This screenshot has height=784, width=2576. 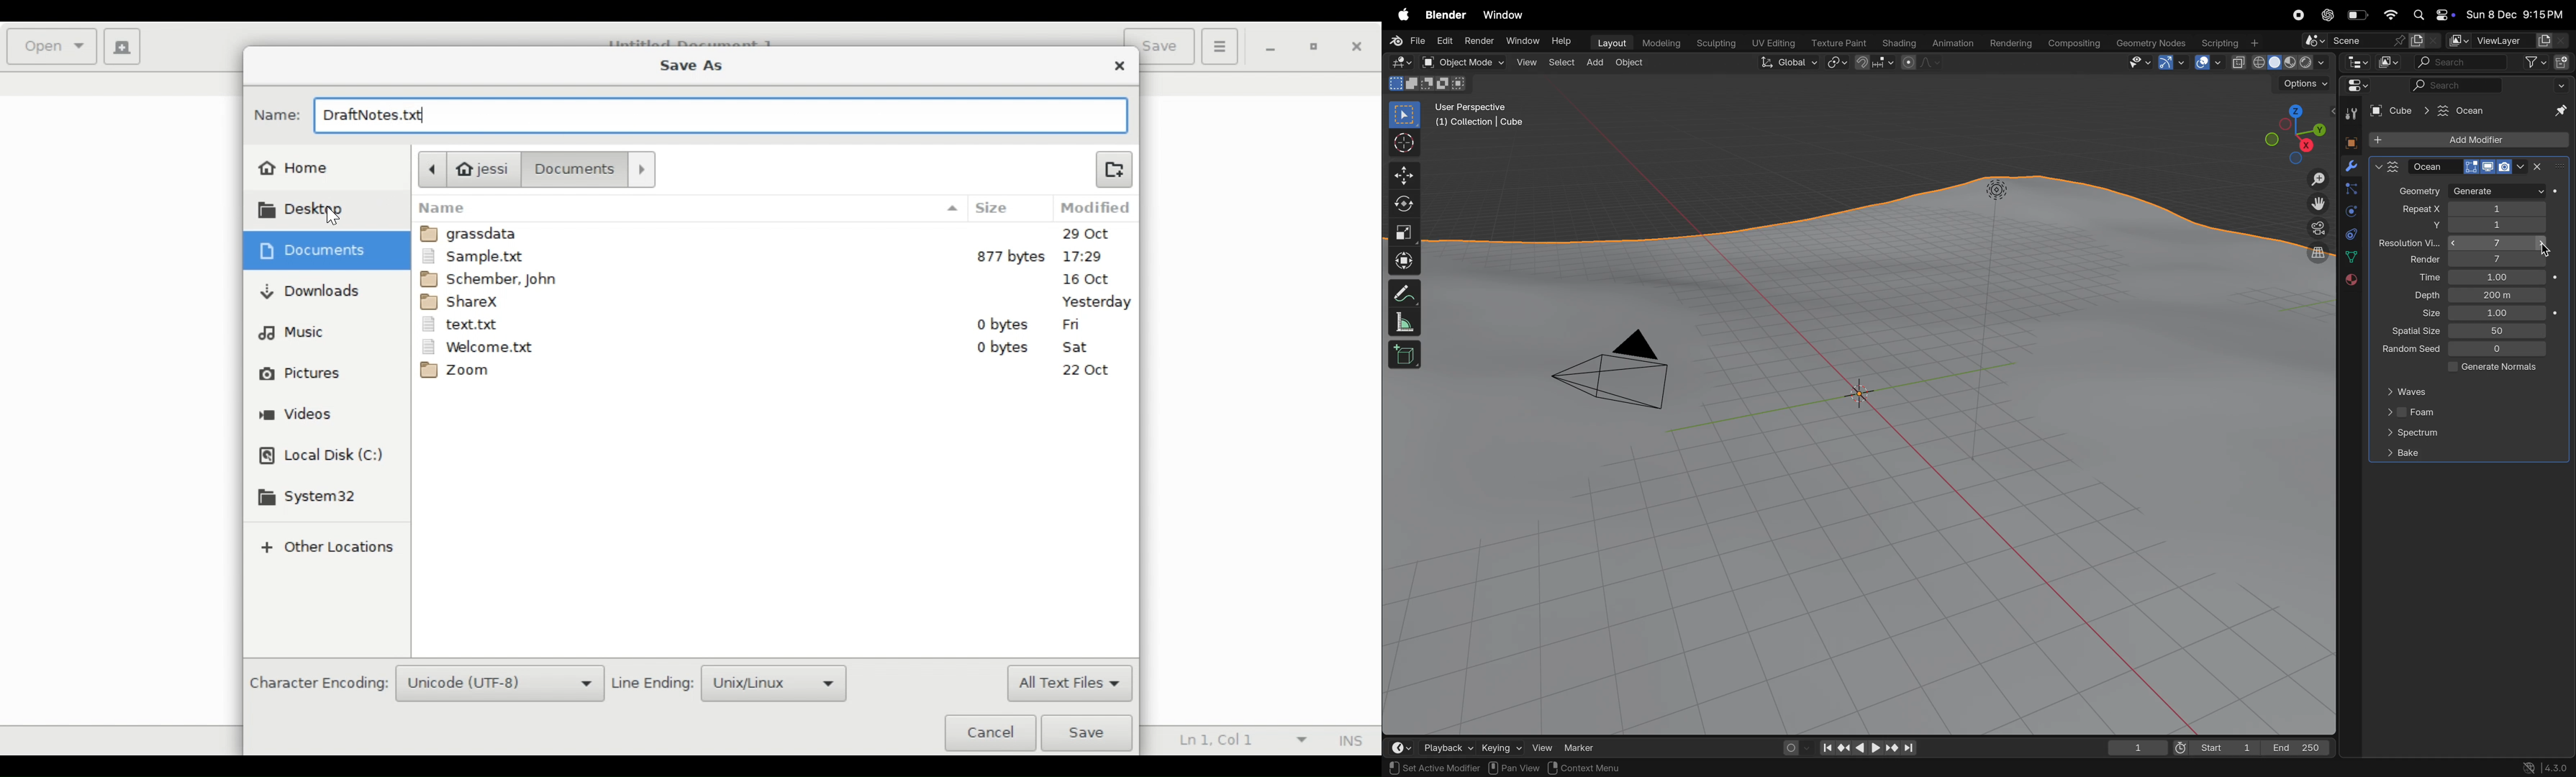 I want to click on move, so click(x=1403, y=175).